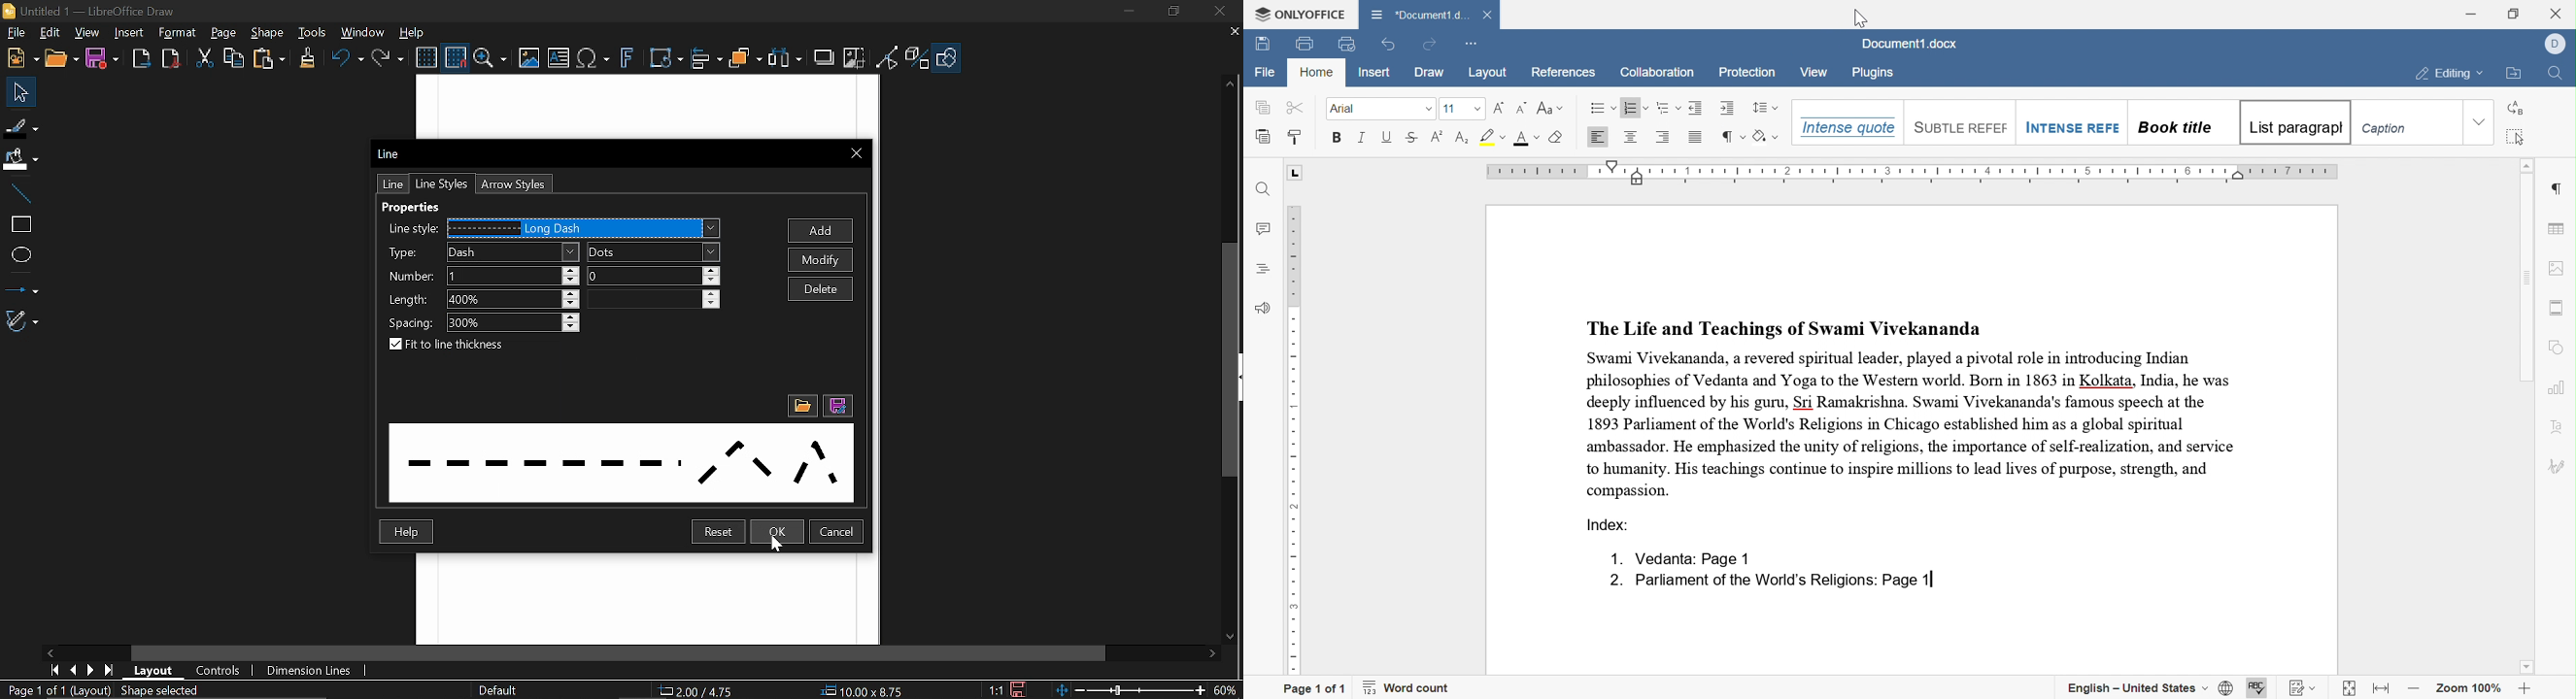  I want to click on Format, so click(178, 33).